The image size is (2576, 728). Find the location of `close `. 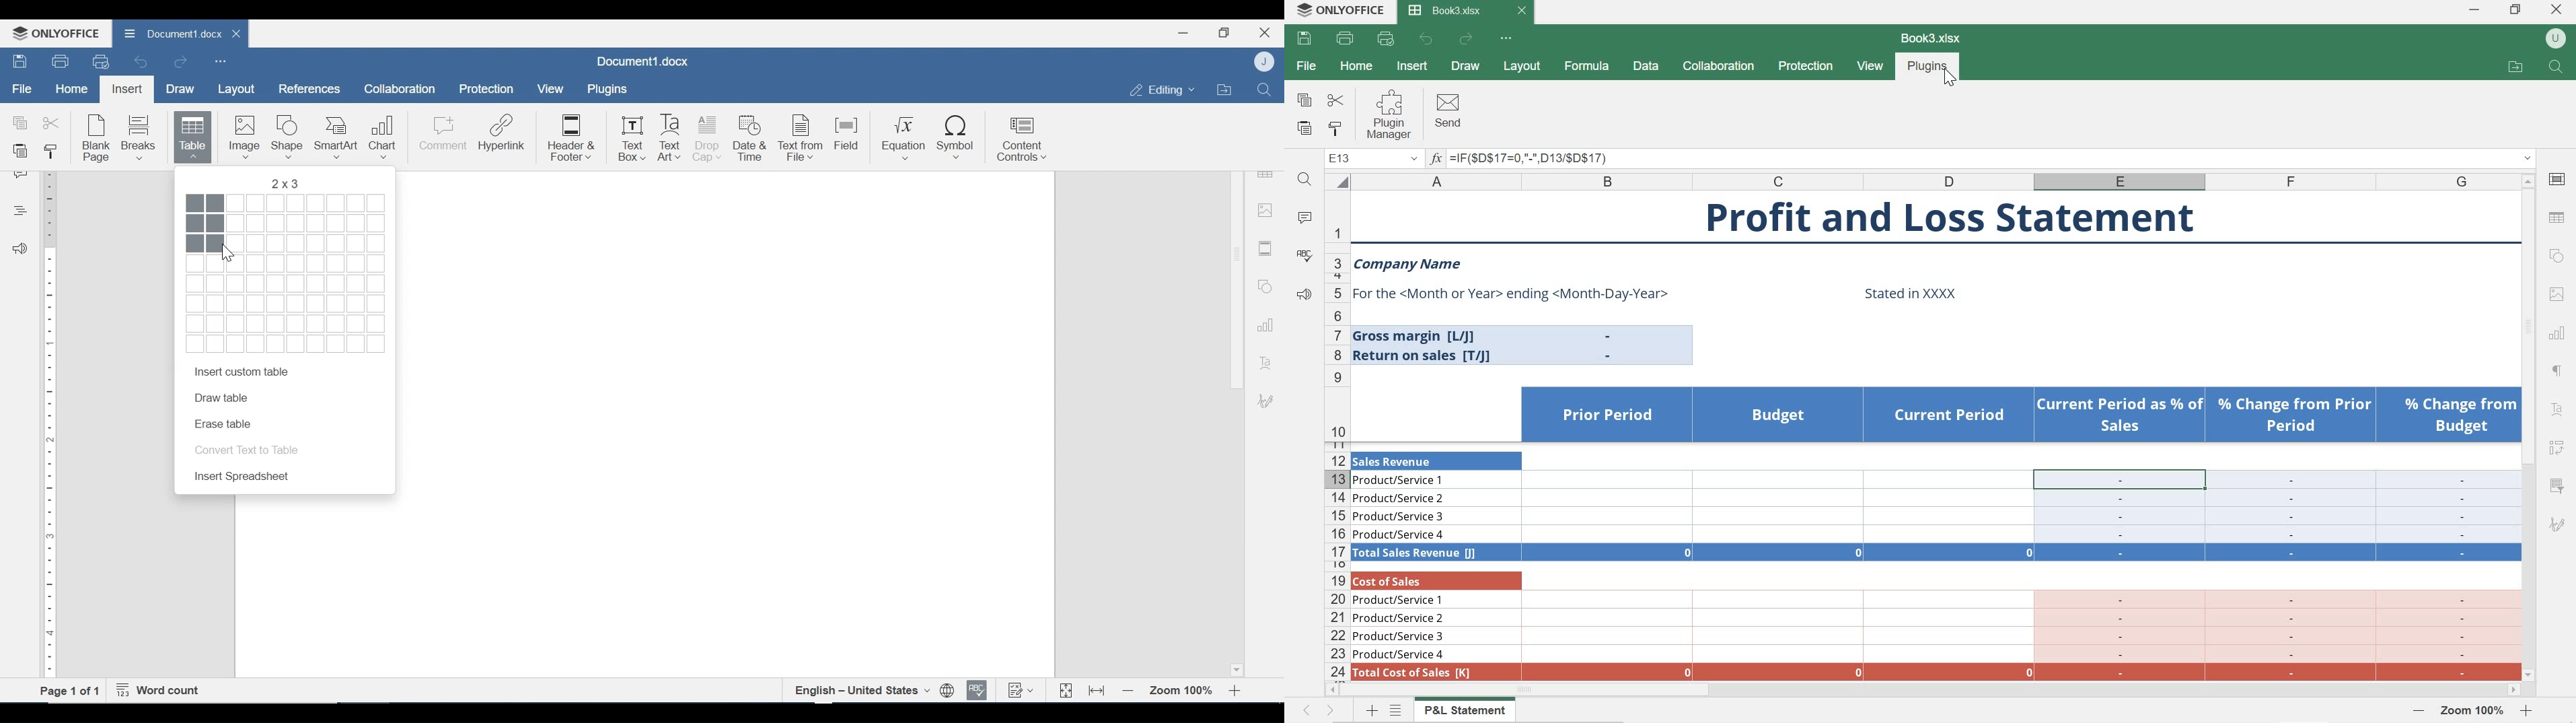

close  is located at coordinates (1522, 11).